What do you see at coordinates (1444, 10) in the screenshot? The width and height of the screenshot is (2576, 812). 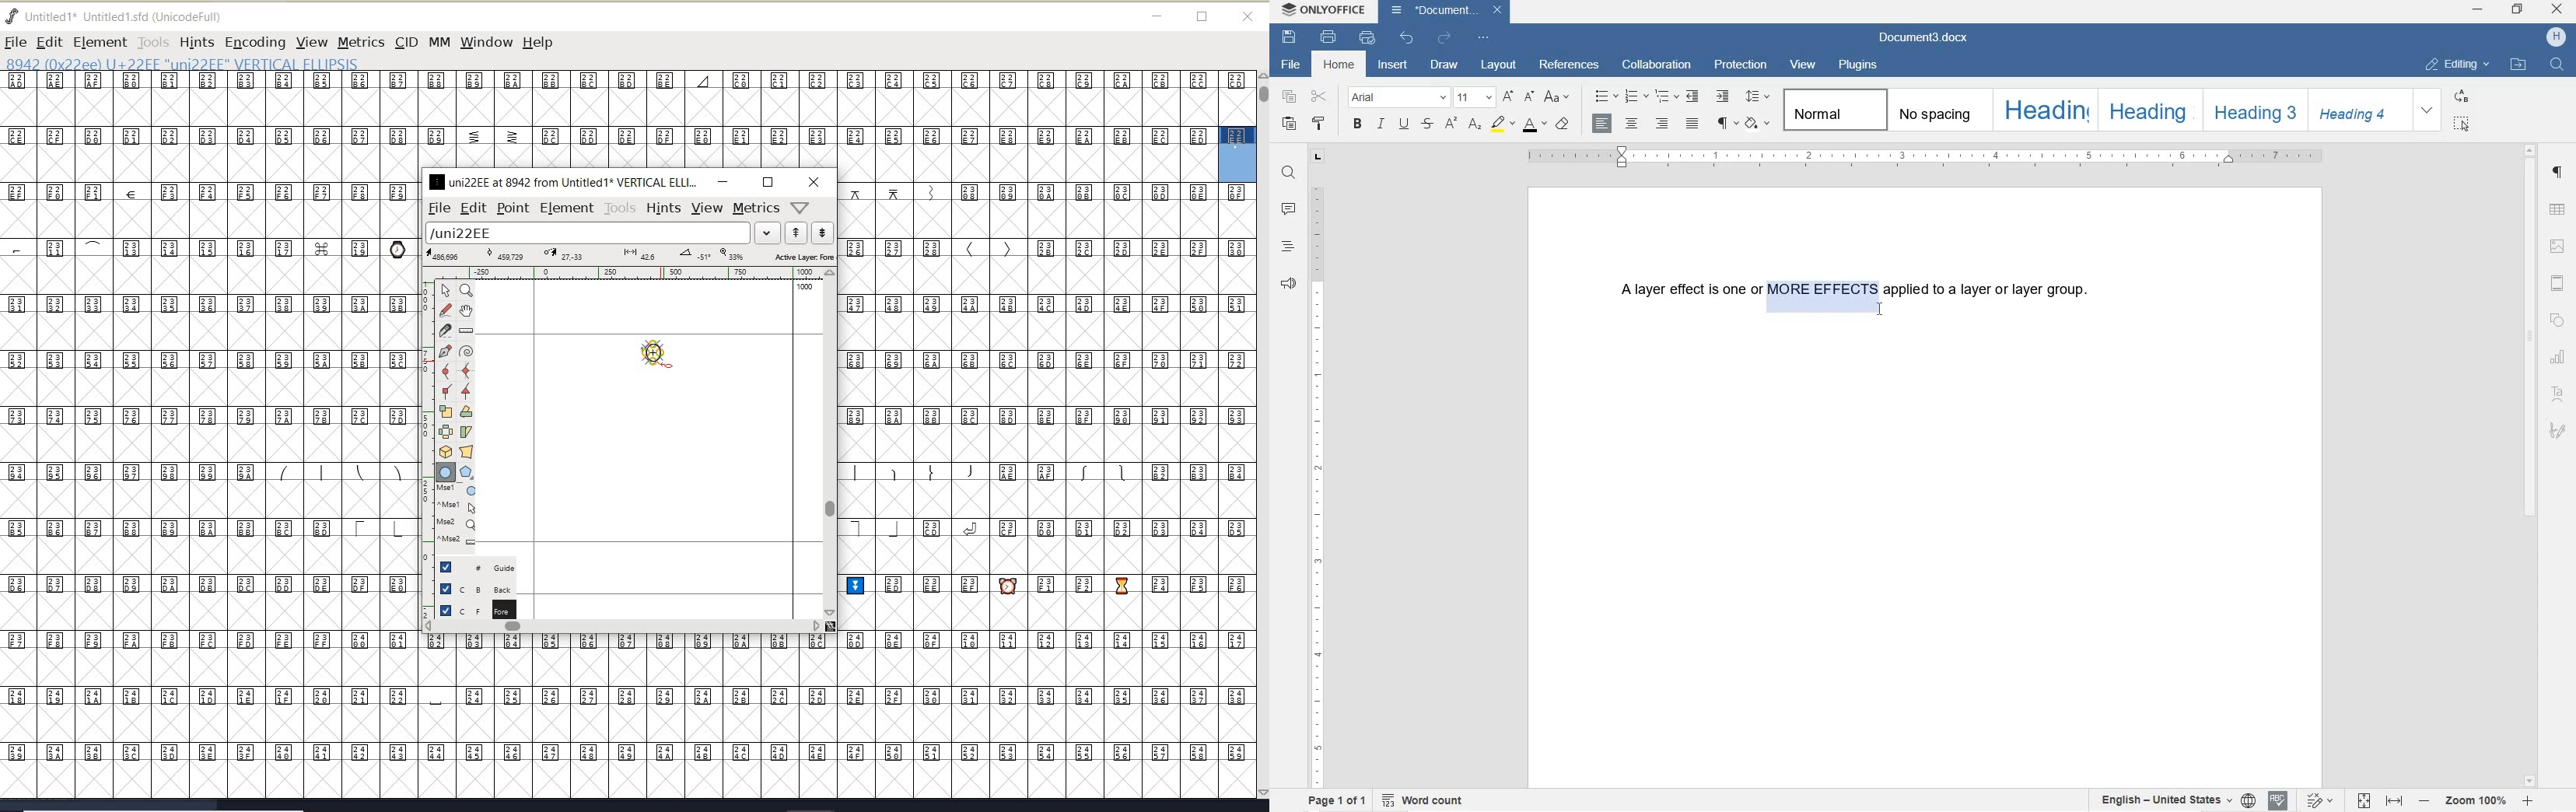 I see `document3.docx` at bounding box center [1444, 10].